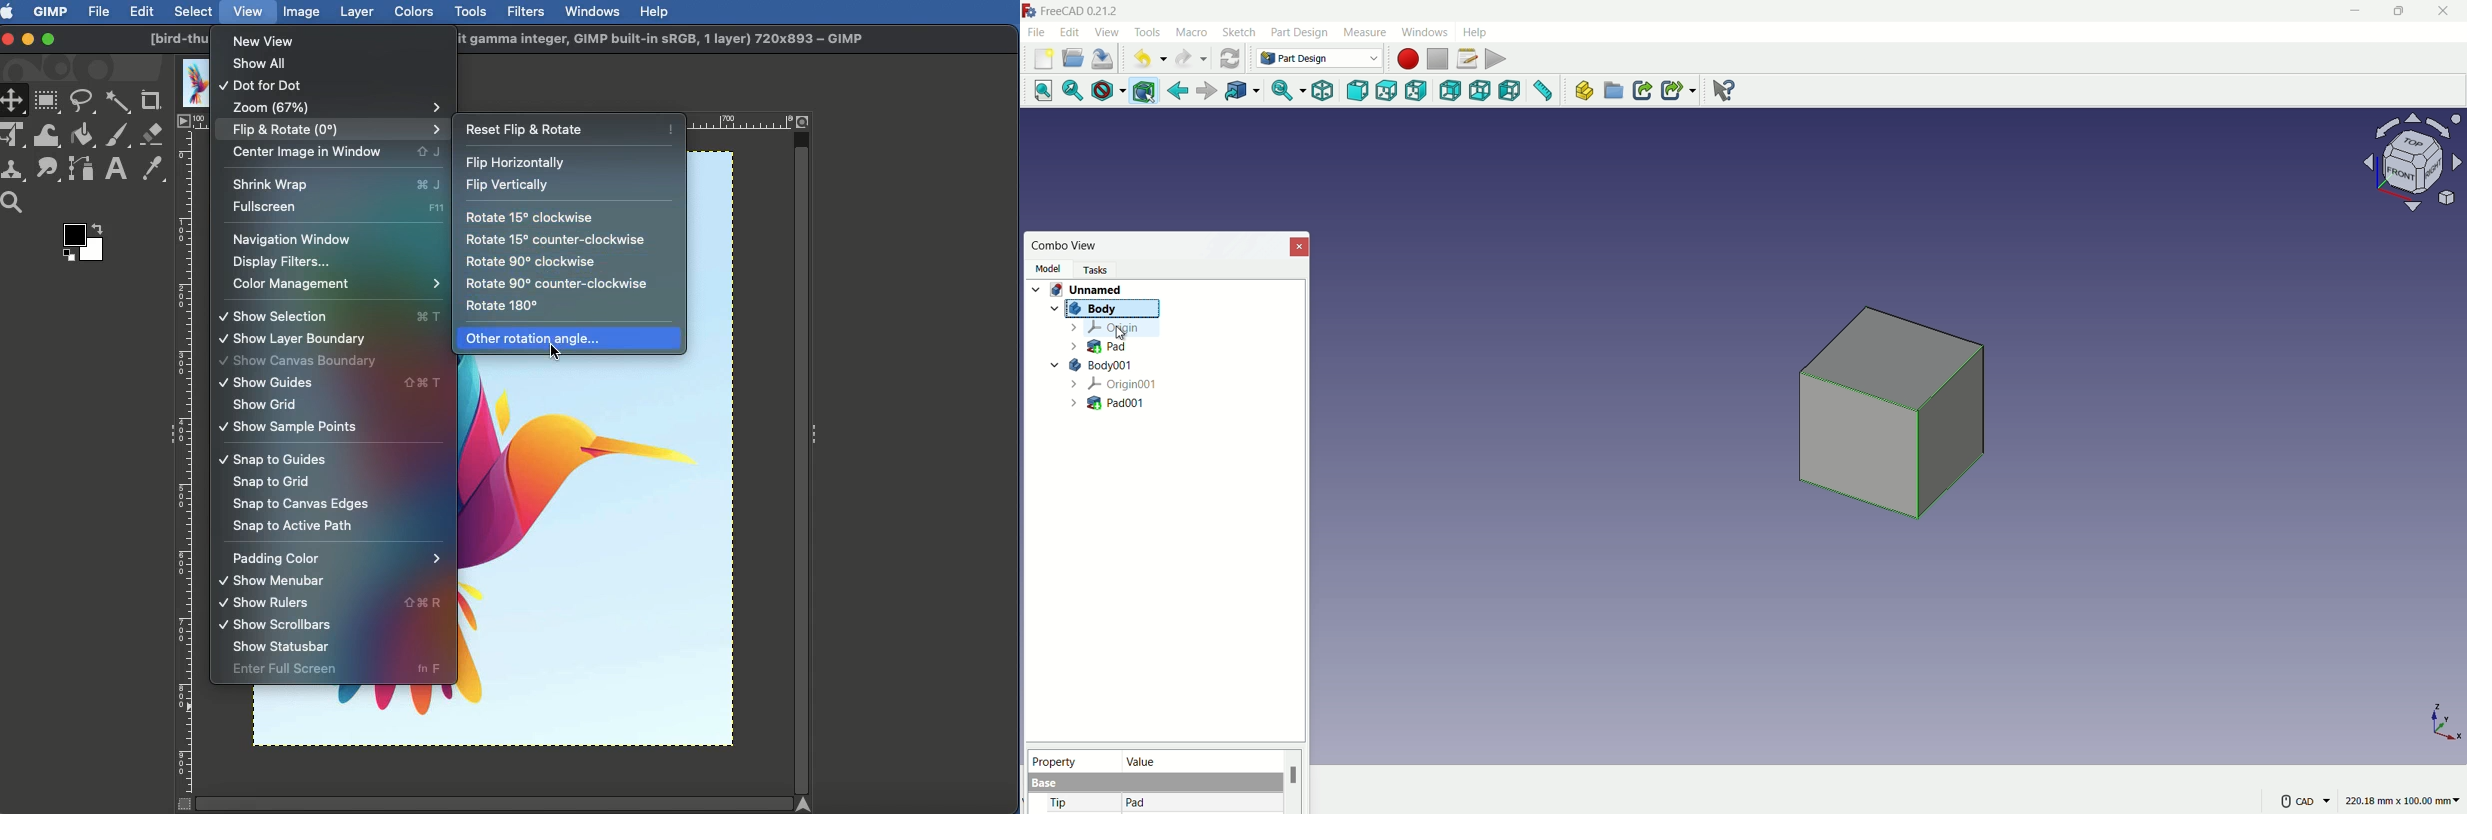 The image size is (2492, 840). I want to click on stop macros, so click(1438, 60).